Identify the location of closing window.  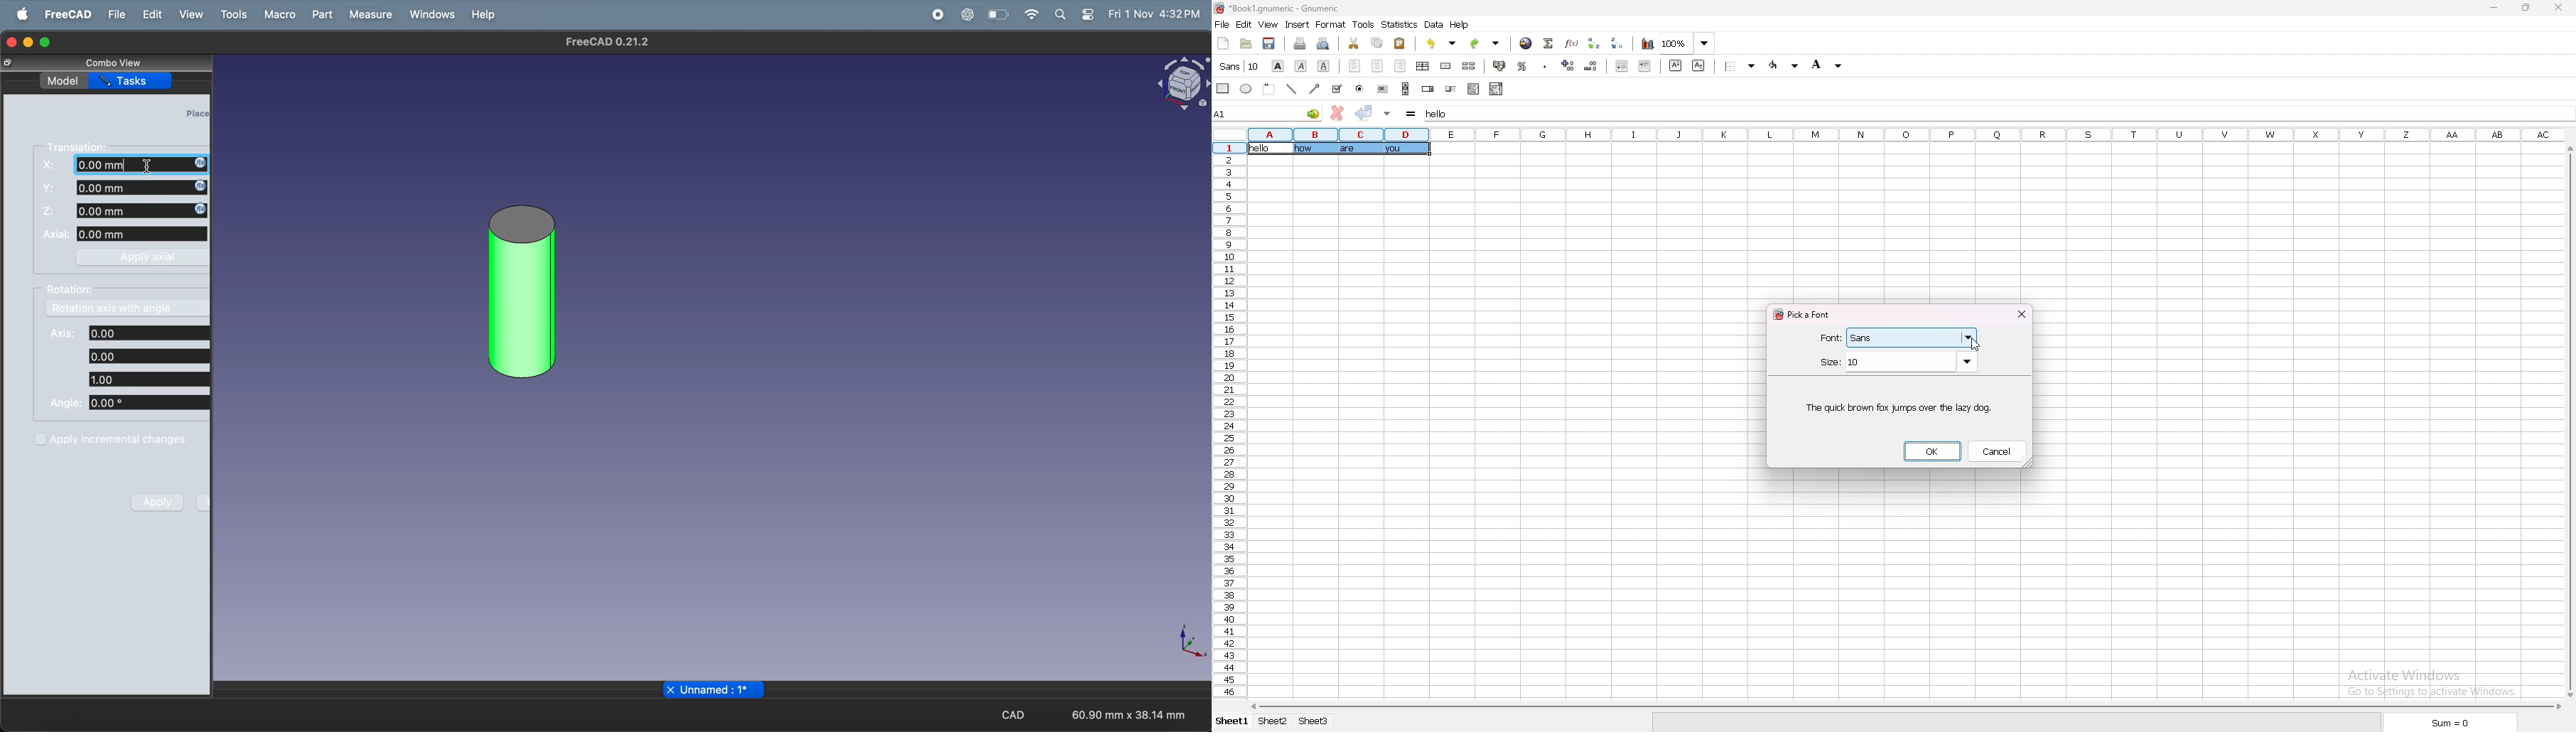
(11, 42).